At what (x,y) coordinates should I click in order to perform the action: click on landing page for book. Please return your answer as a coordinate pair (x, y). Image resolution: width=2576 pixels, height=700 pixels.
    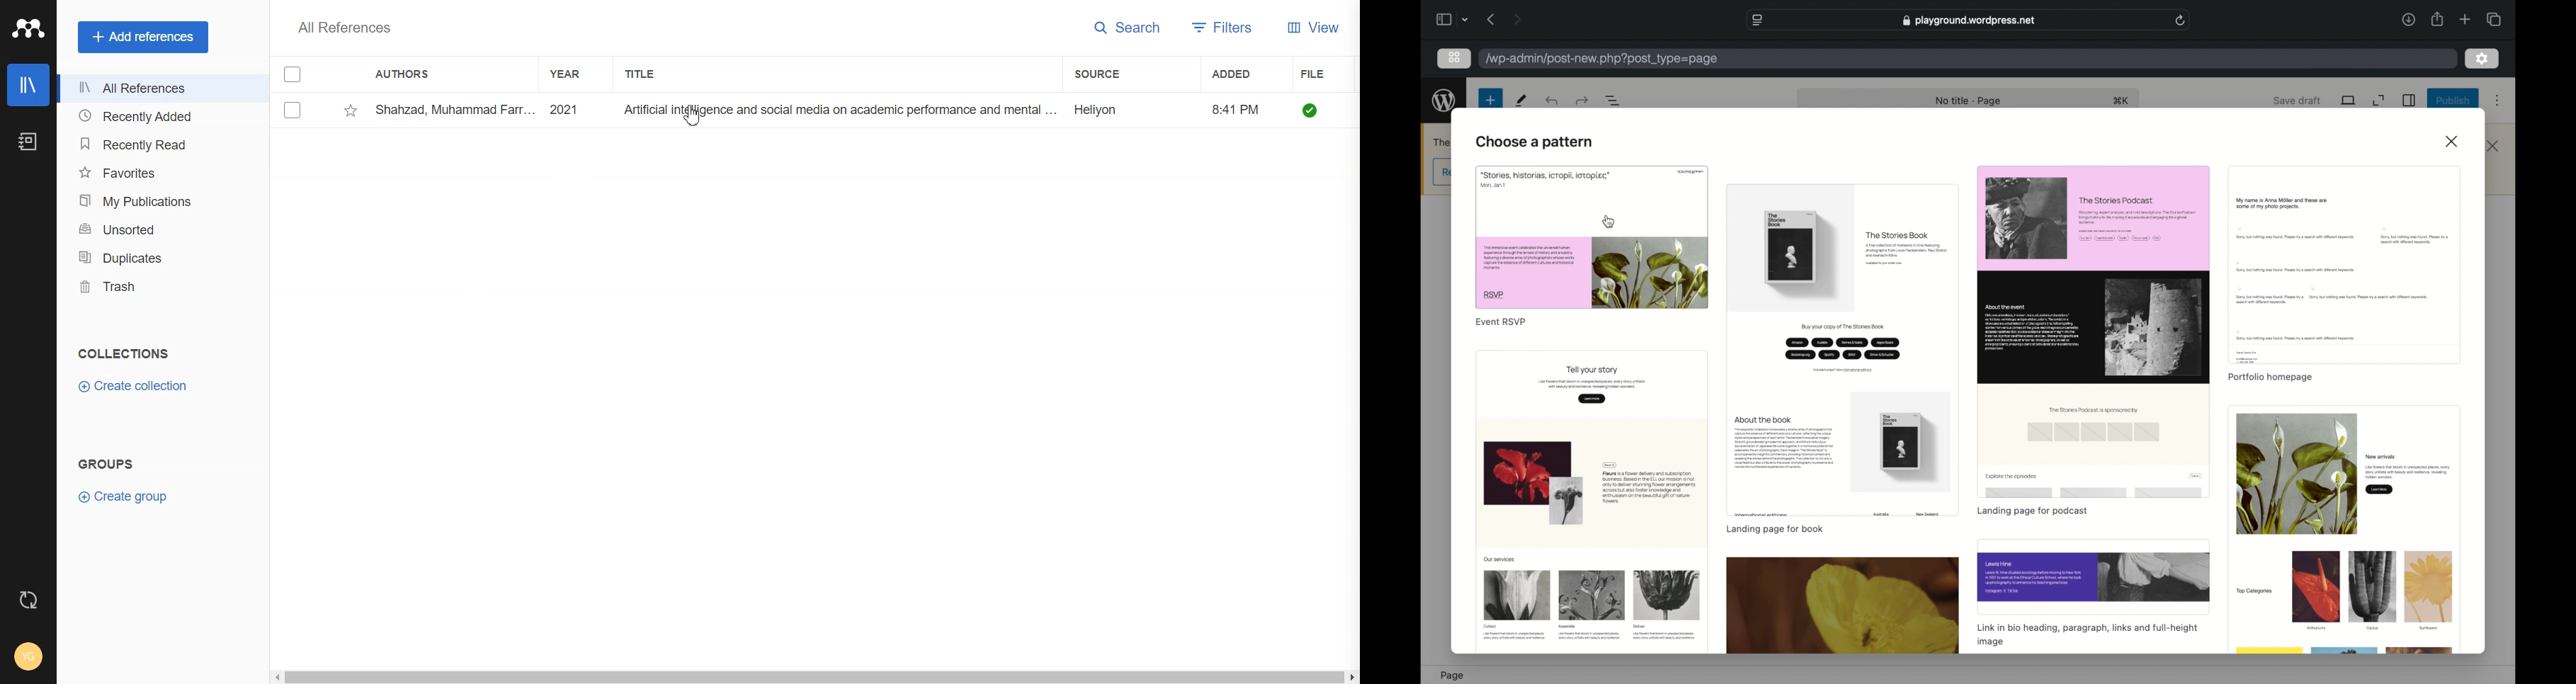
    Looking at the image, I should click on (1774, 529).